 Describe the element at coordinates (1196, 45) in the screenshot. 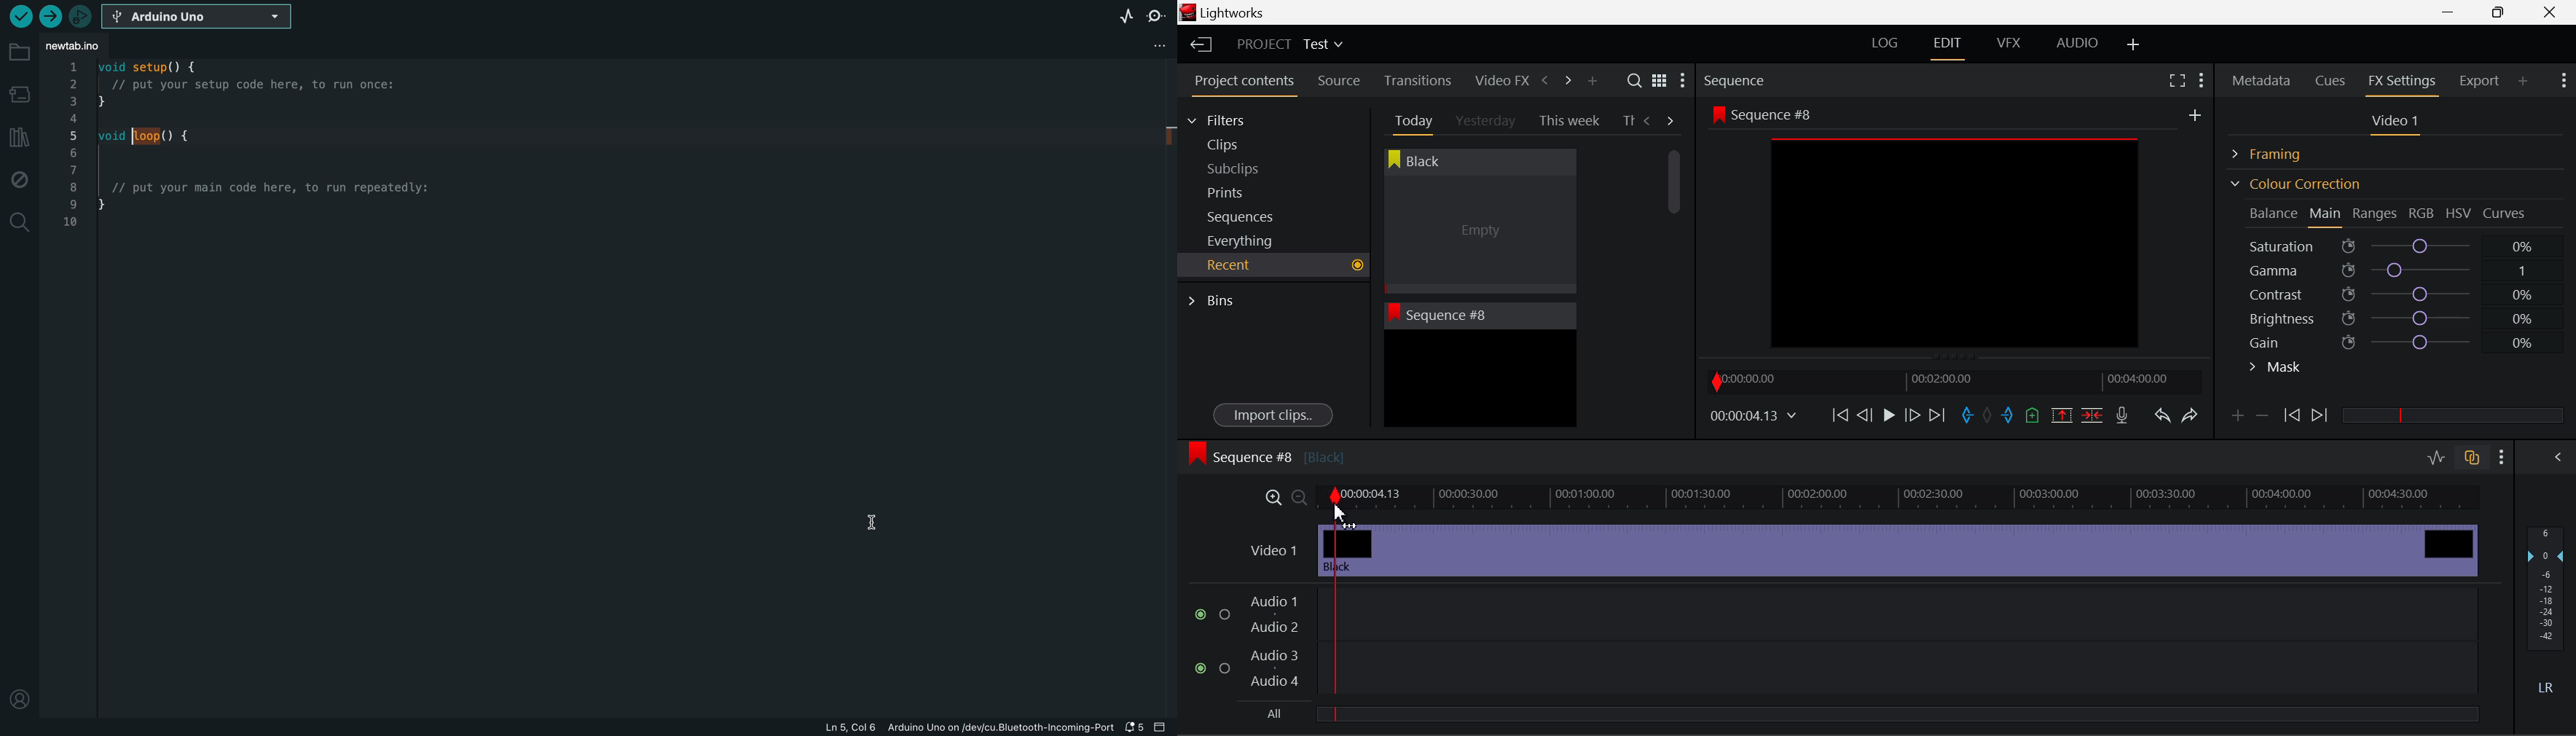

I see `Back to Homepage` at that location.